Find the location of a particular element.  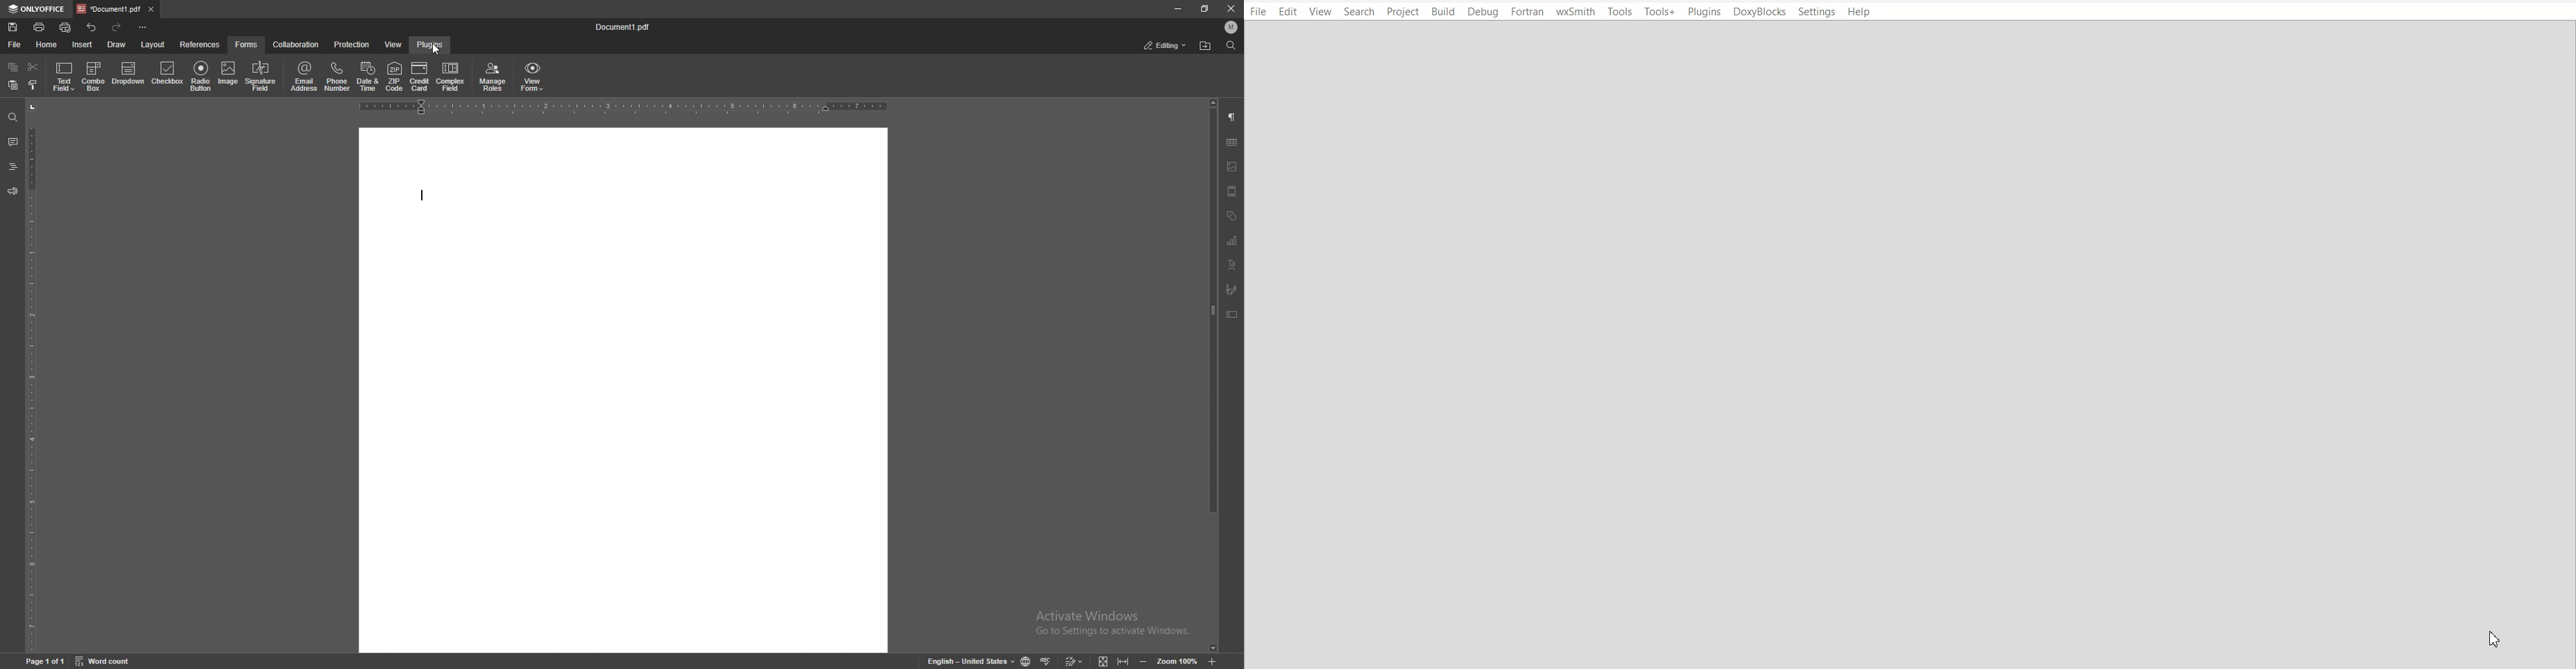

image is located at coordinates (1233, 167).